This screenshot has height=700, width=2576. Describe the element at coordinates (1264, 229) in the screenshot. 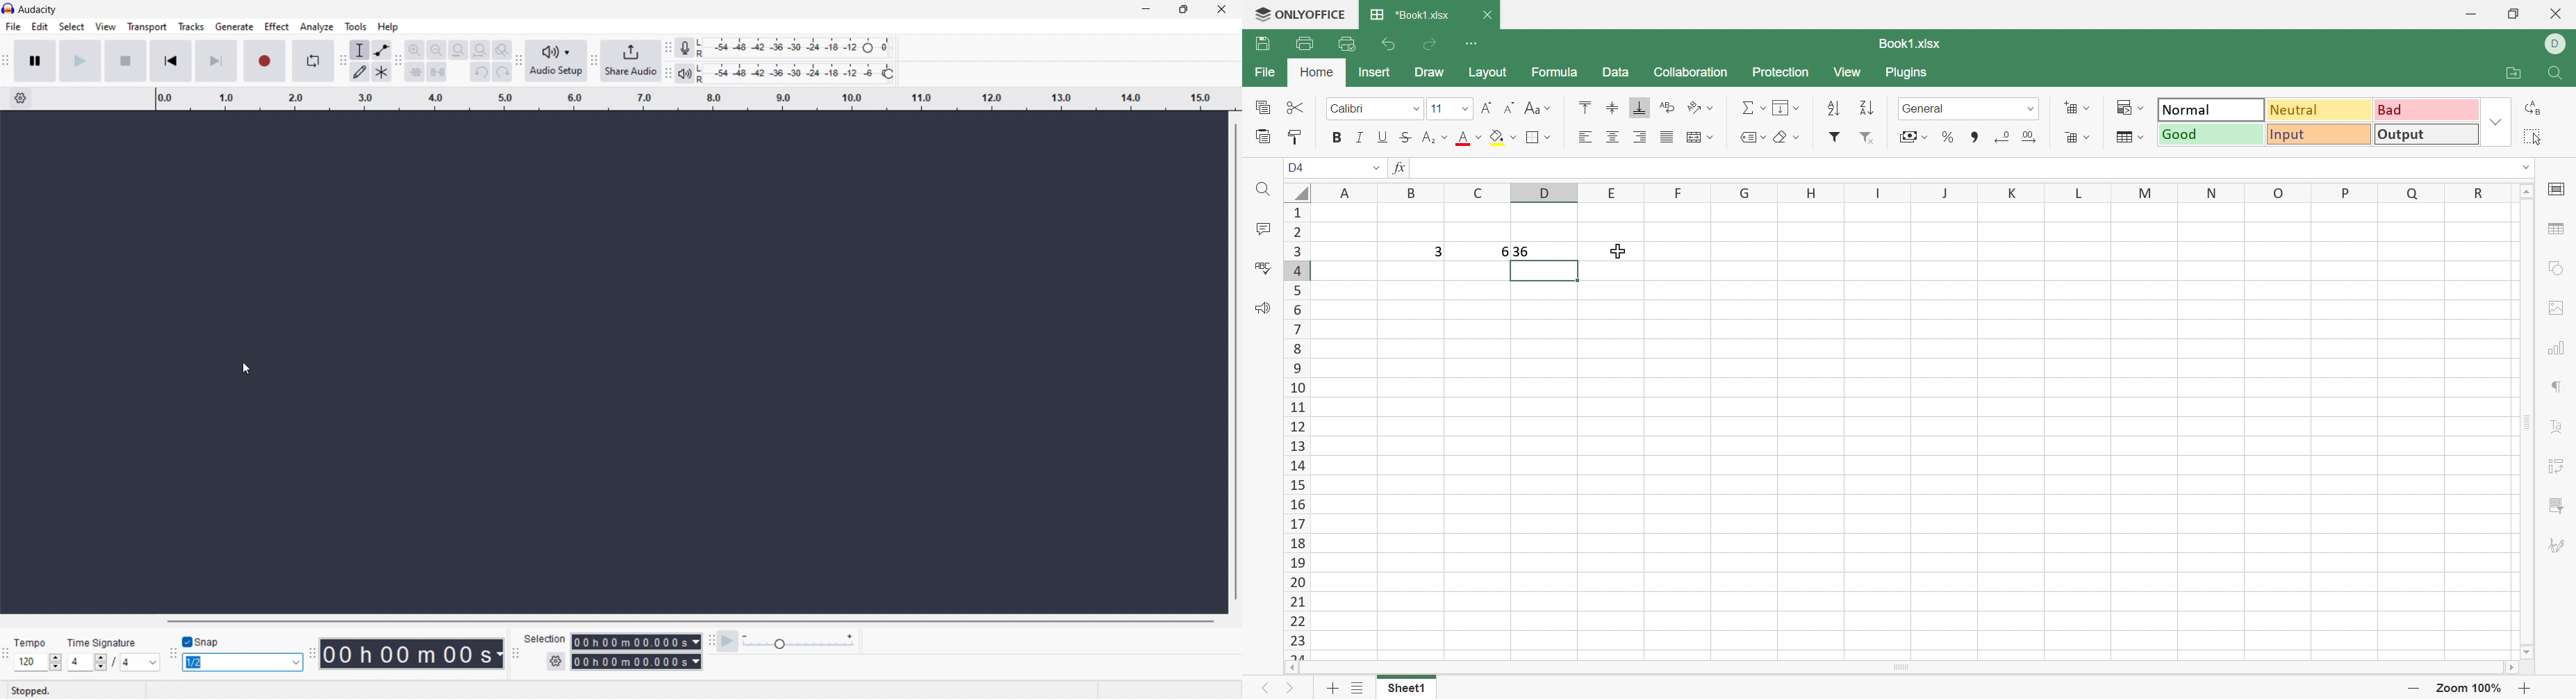

I see `Comments` at that location.